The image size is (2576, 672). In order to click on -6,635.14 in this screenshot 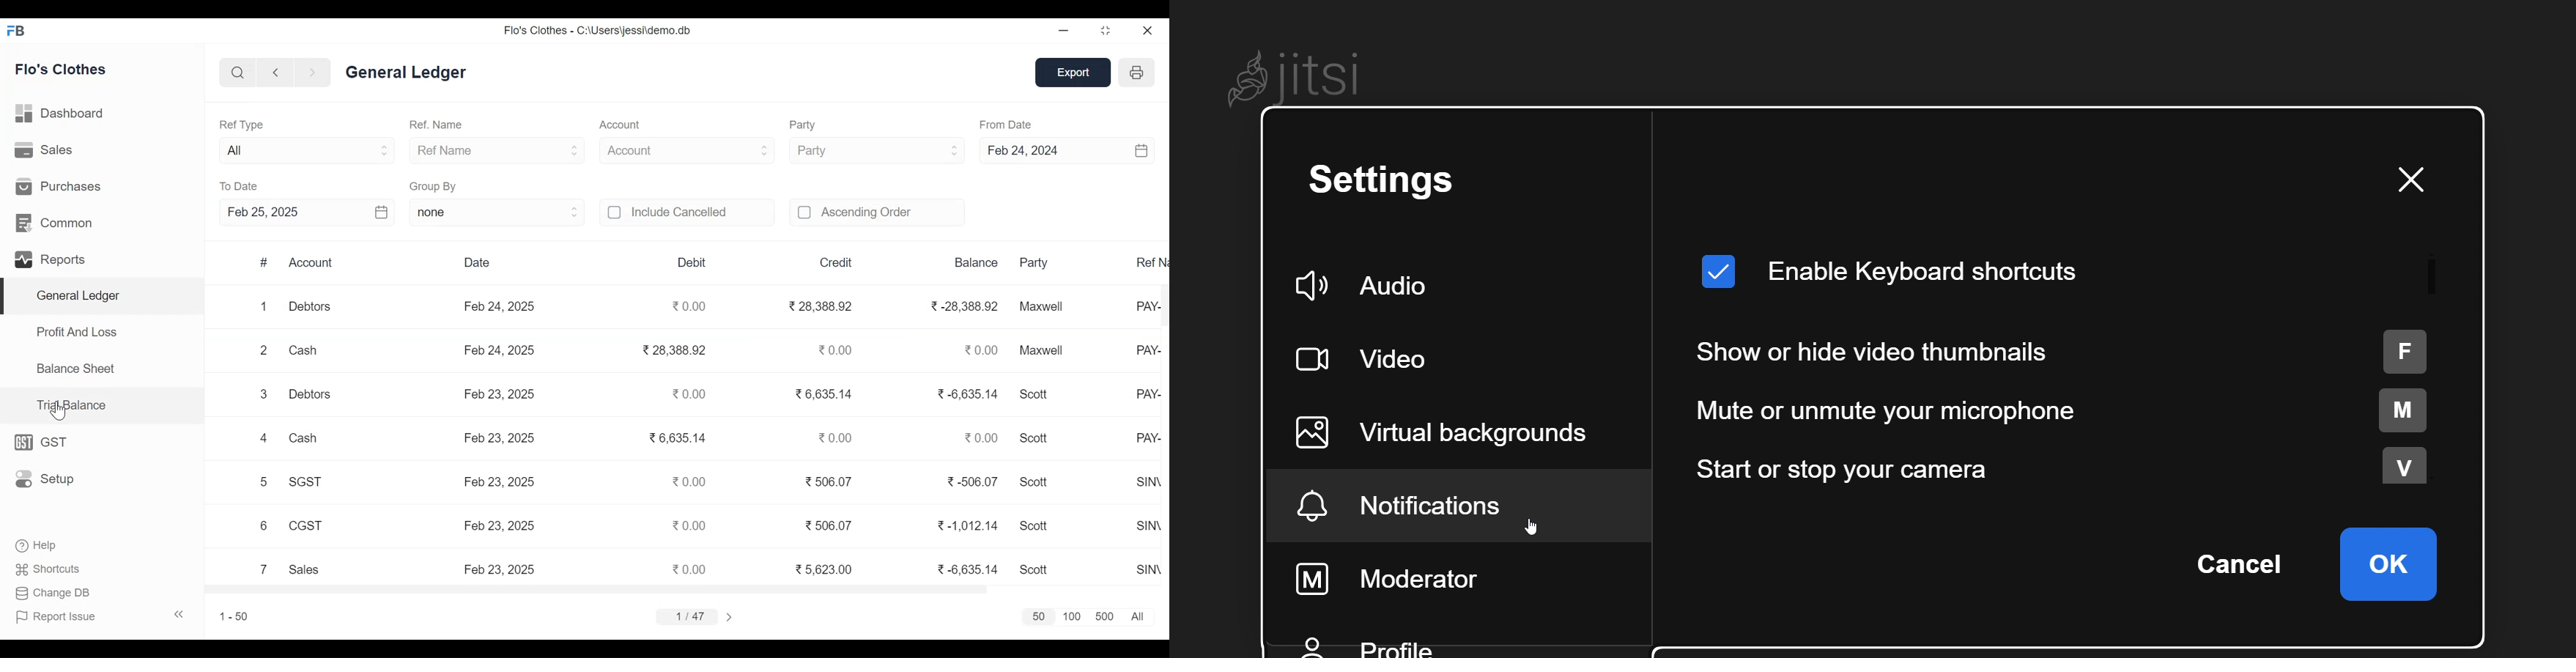, I will do `click(970, 569)`.